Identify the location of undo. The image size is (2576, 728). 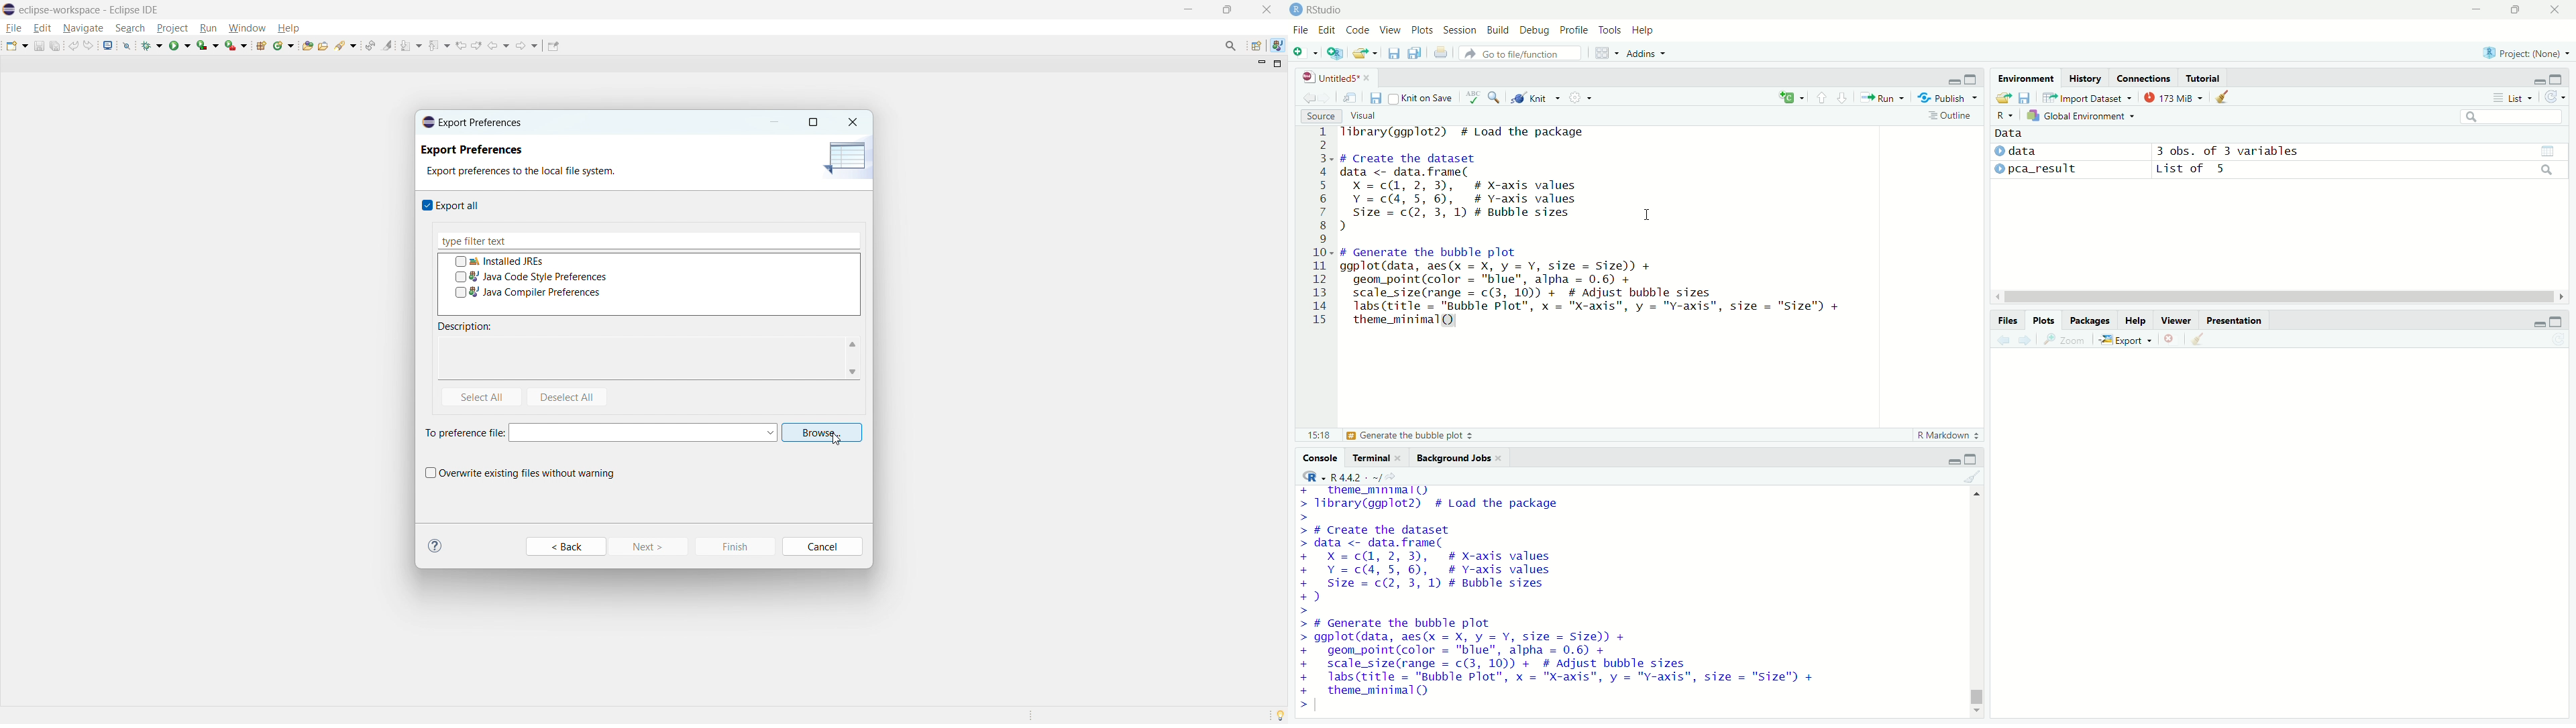
(73, 46).